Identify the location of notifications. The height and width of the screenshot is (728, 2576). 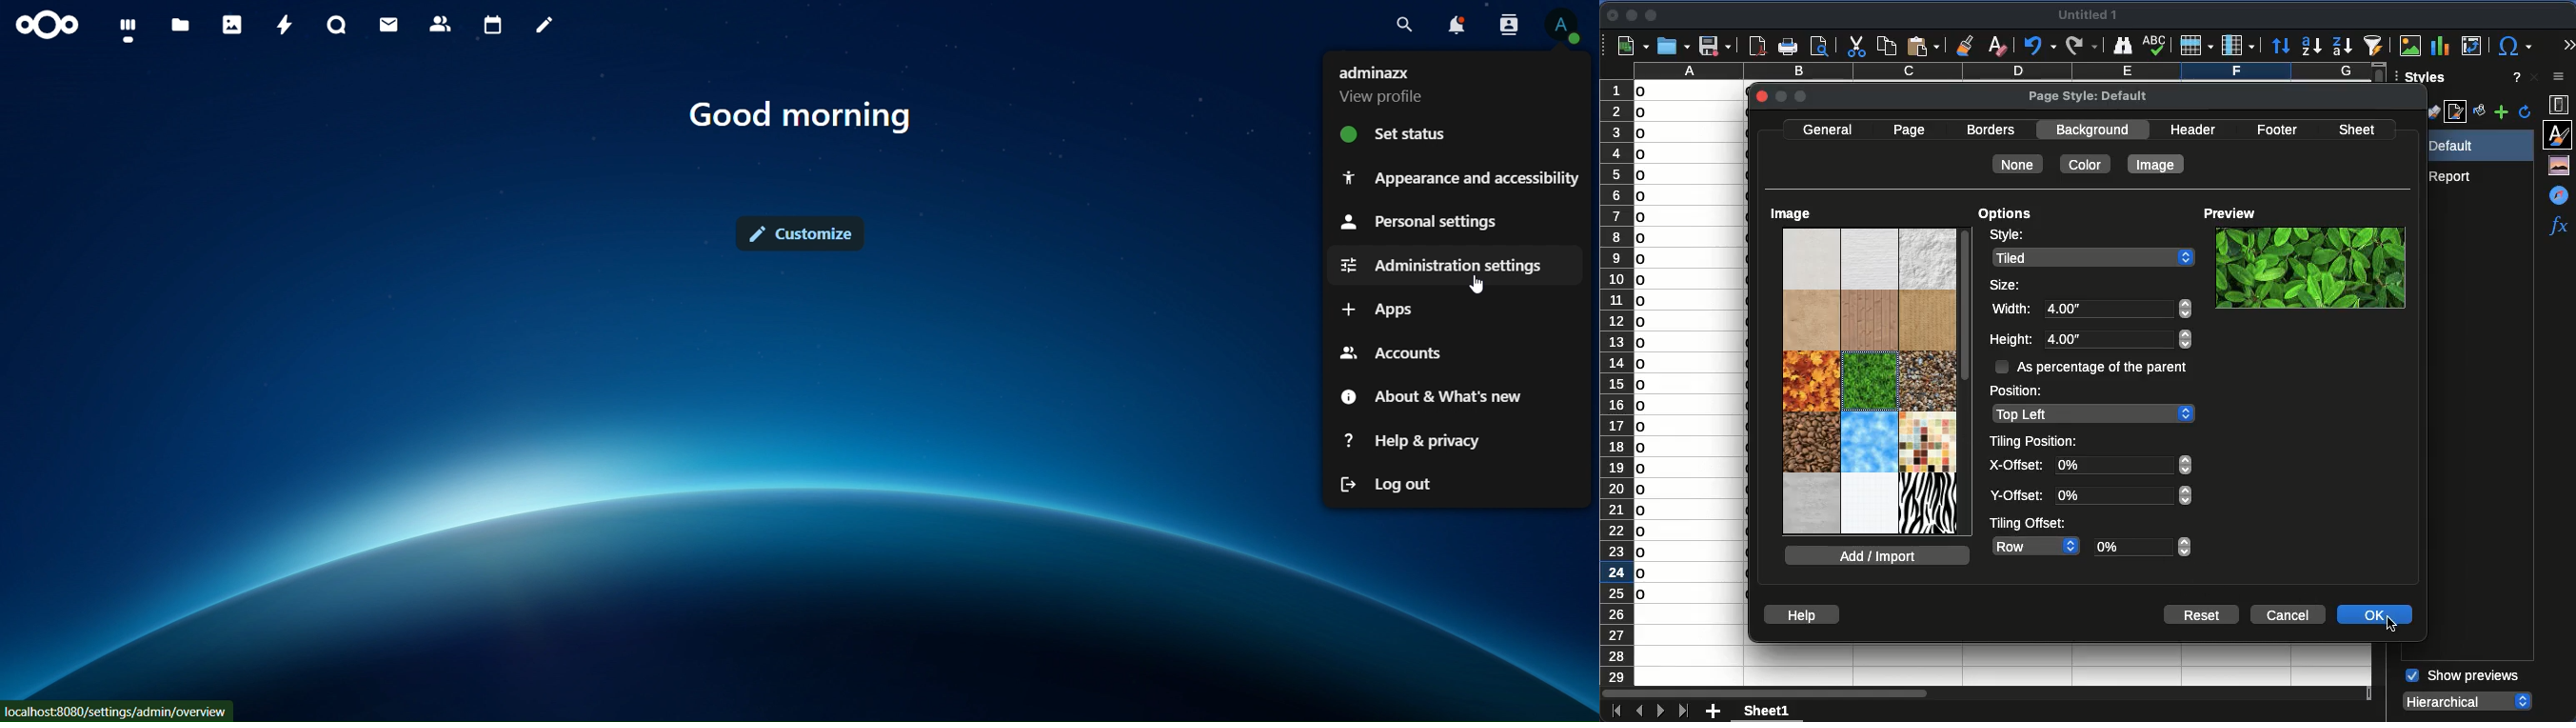
(1454, 23).